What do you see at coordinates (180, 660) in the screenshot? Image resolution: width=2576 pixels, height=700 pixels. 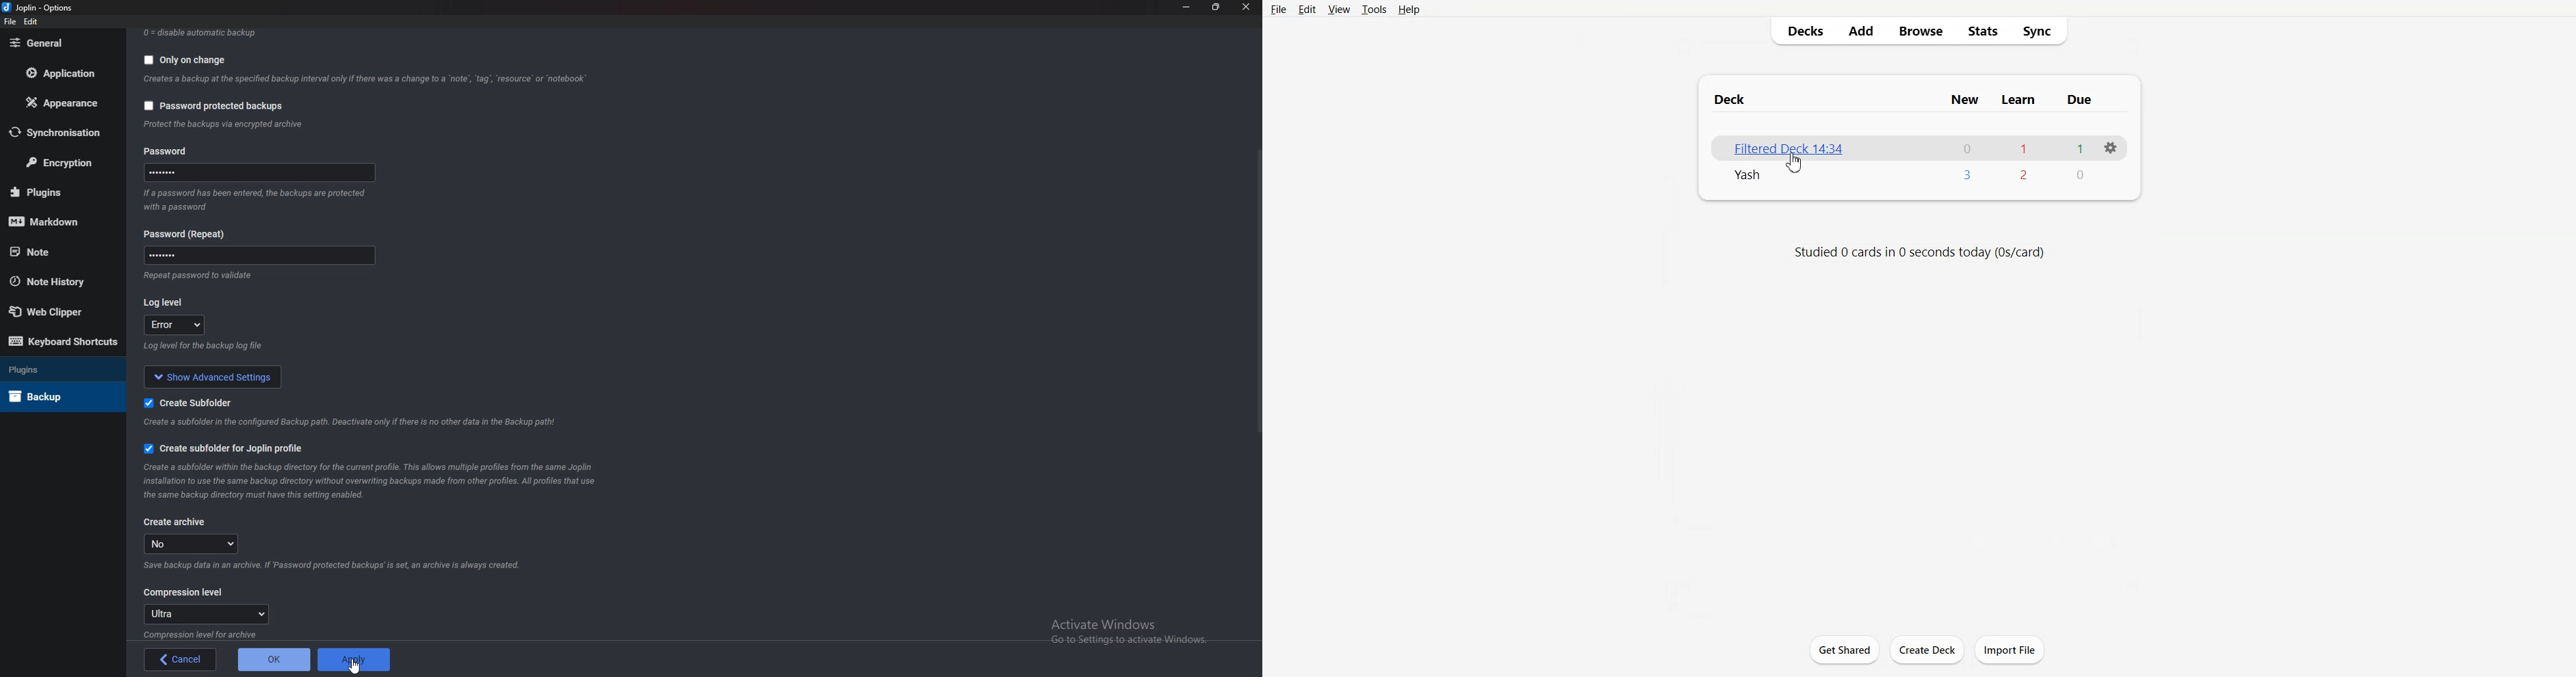 I see `back` at bounding box center [180, 660].